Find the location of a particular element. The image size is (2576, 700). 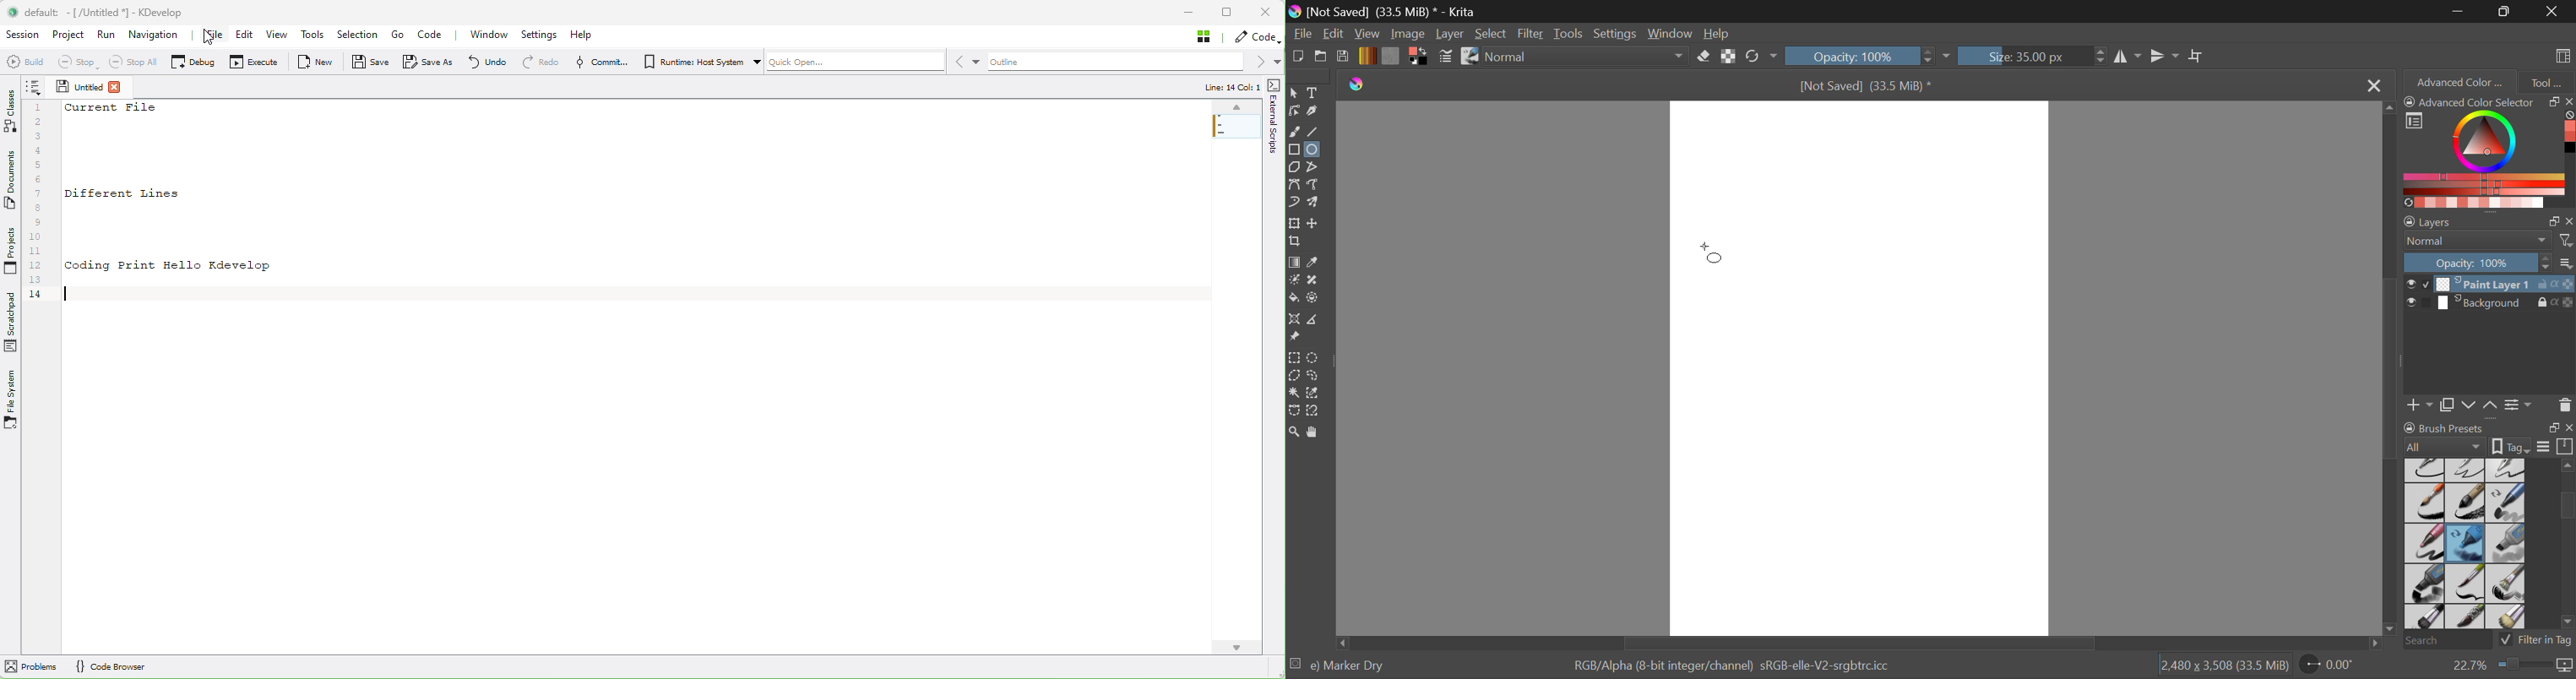

Calligraphic Tool is located at coordinates (1315, 111).